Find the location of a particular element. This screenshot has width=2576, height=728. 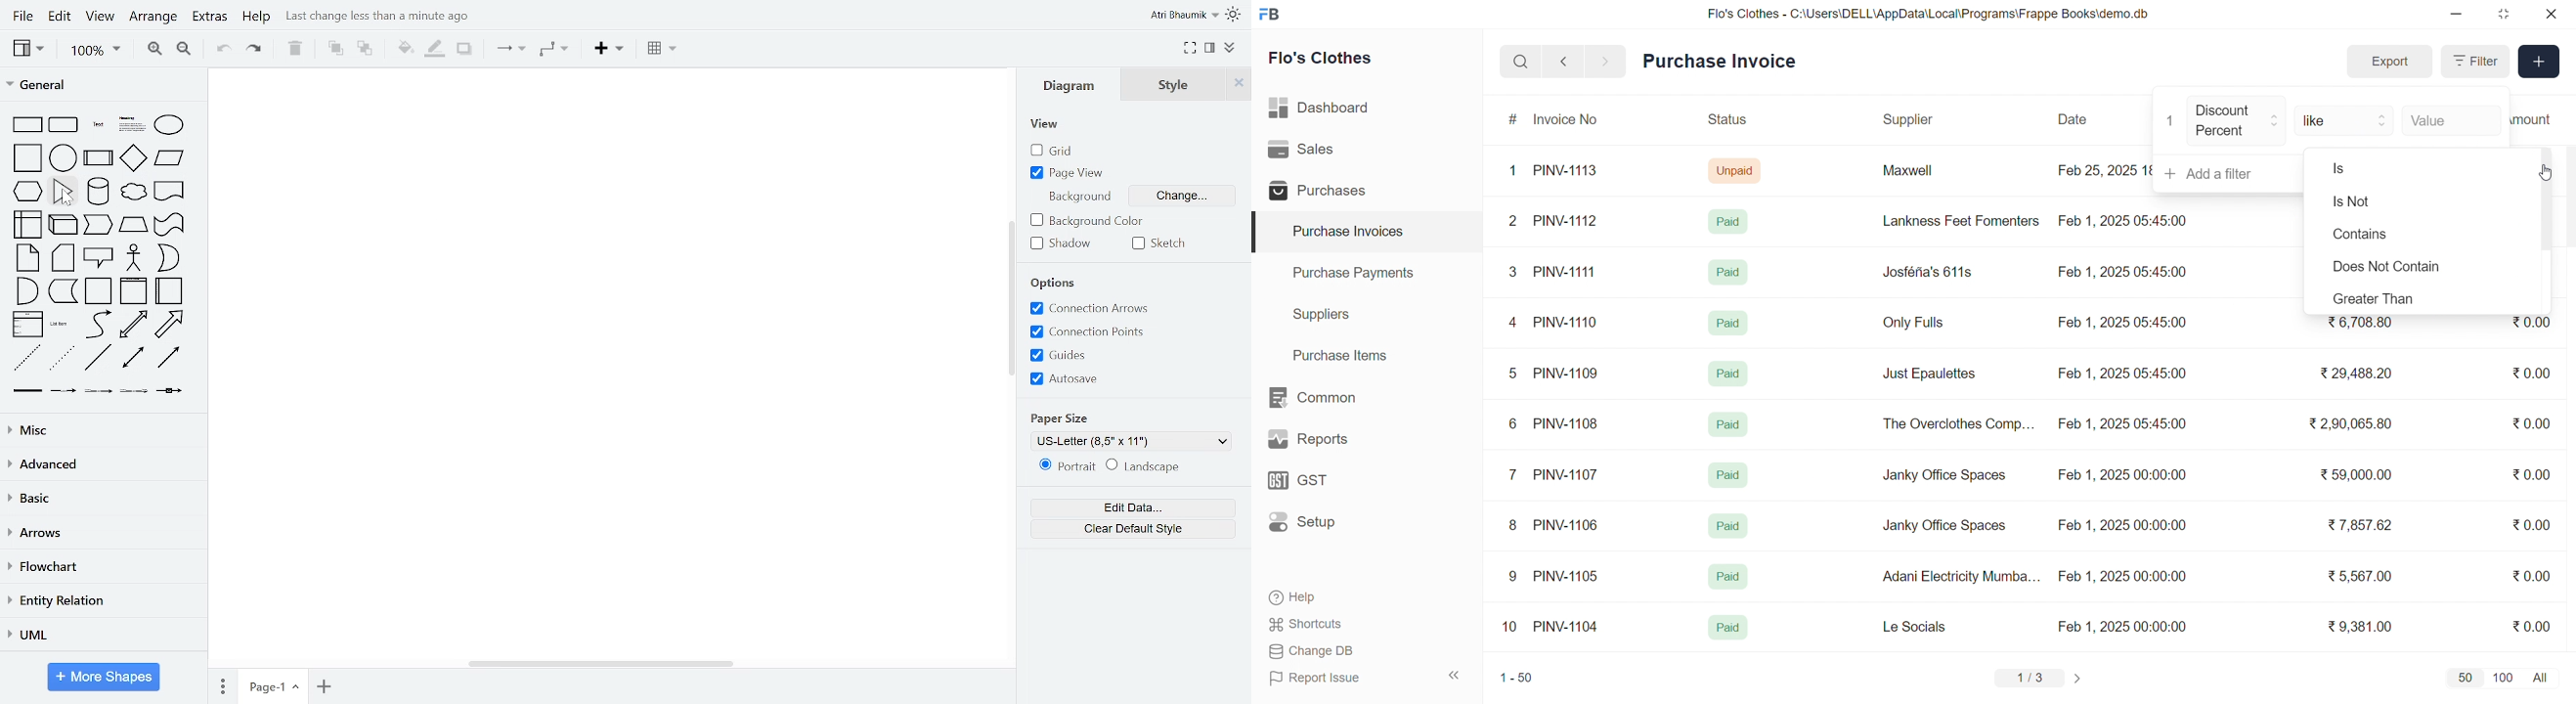

₹0.00 is located at coordinates (2531, 525).